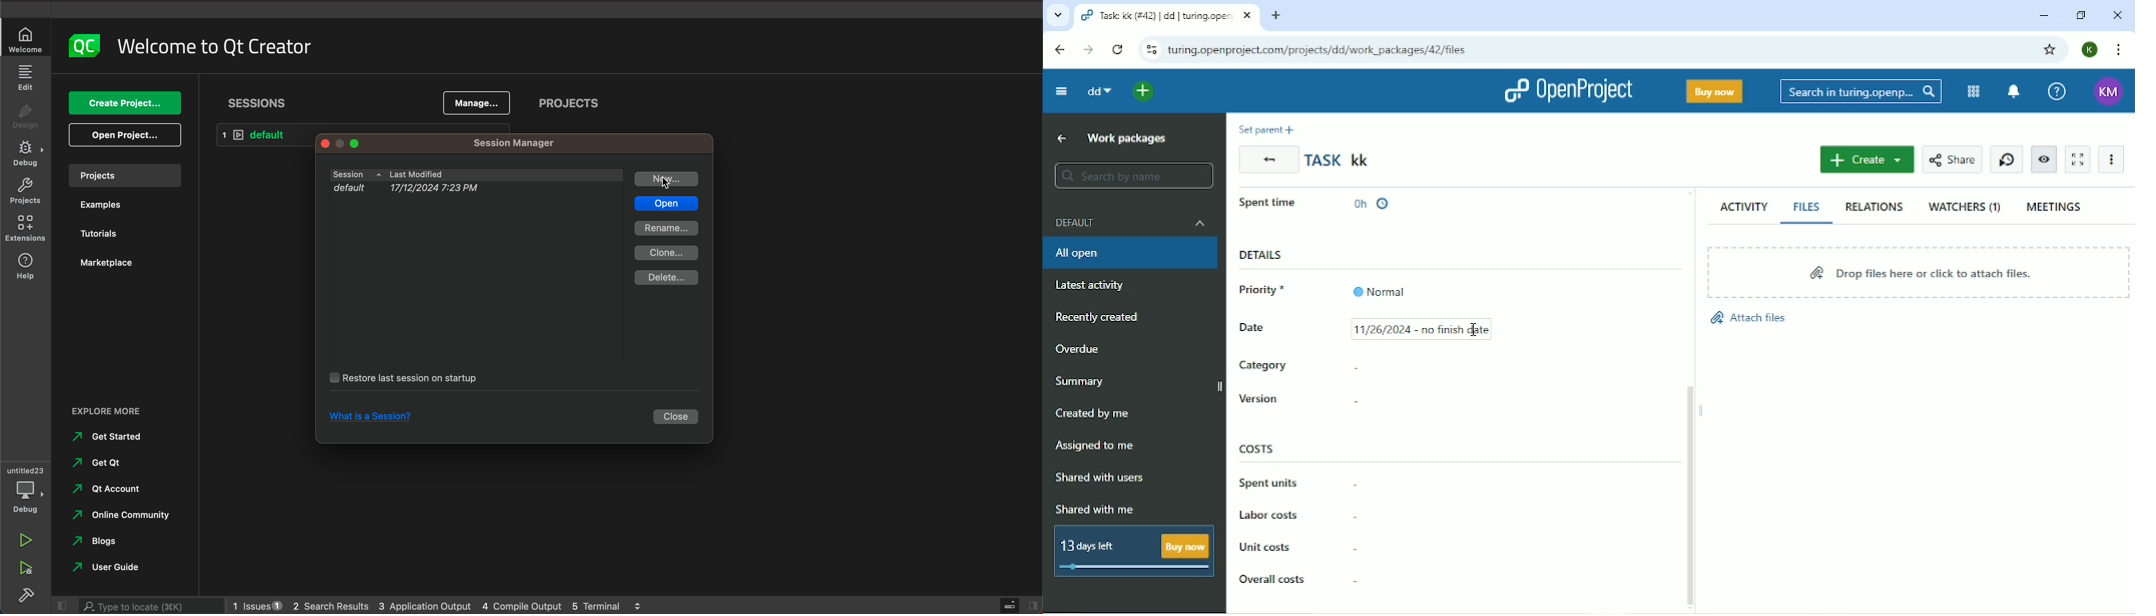 The height and width of the screenshot is (616, 2156). Describe the element at coordinates (1868, 159) in the screenshot. I see `Create` at that location.